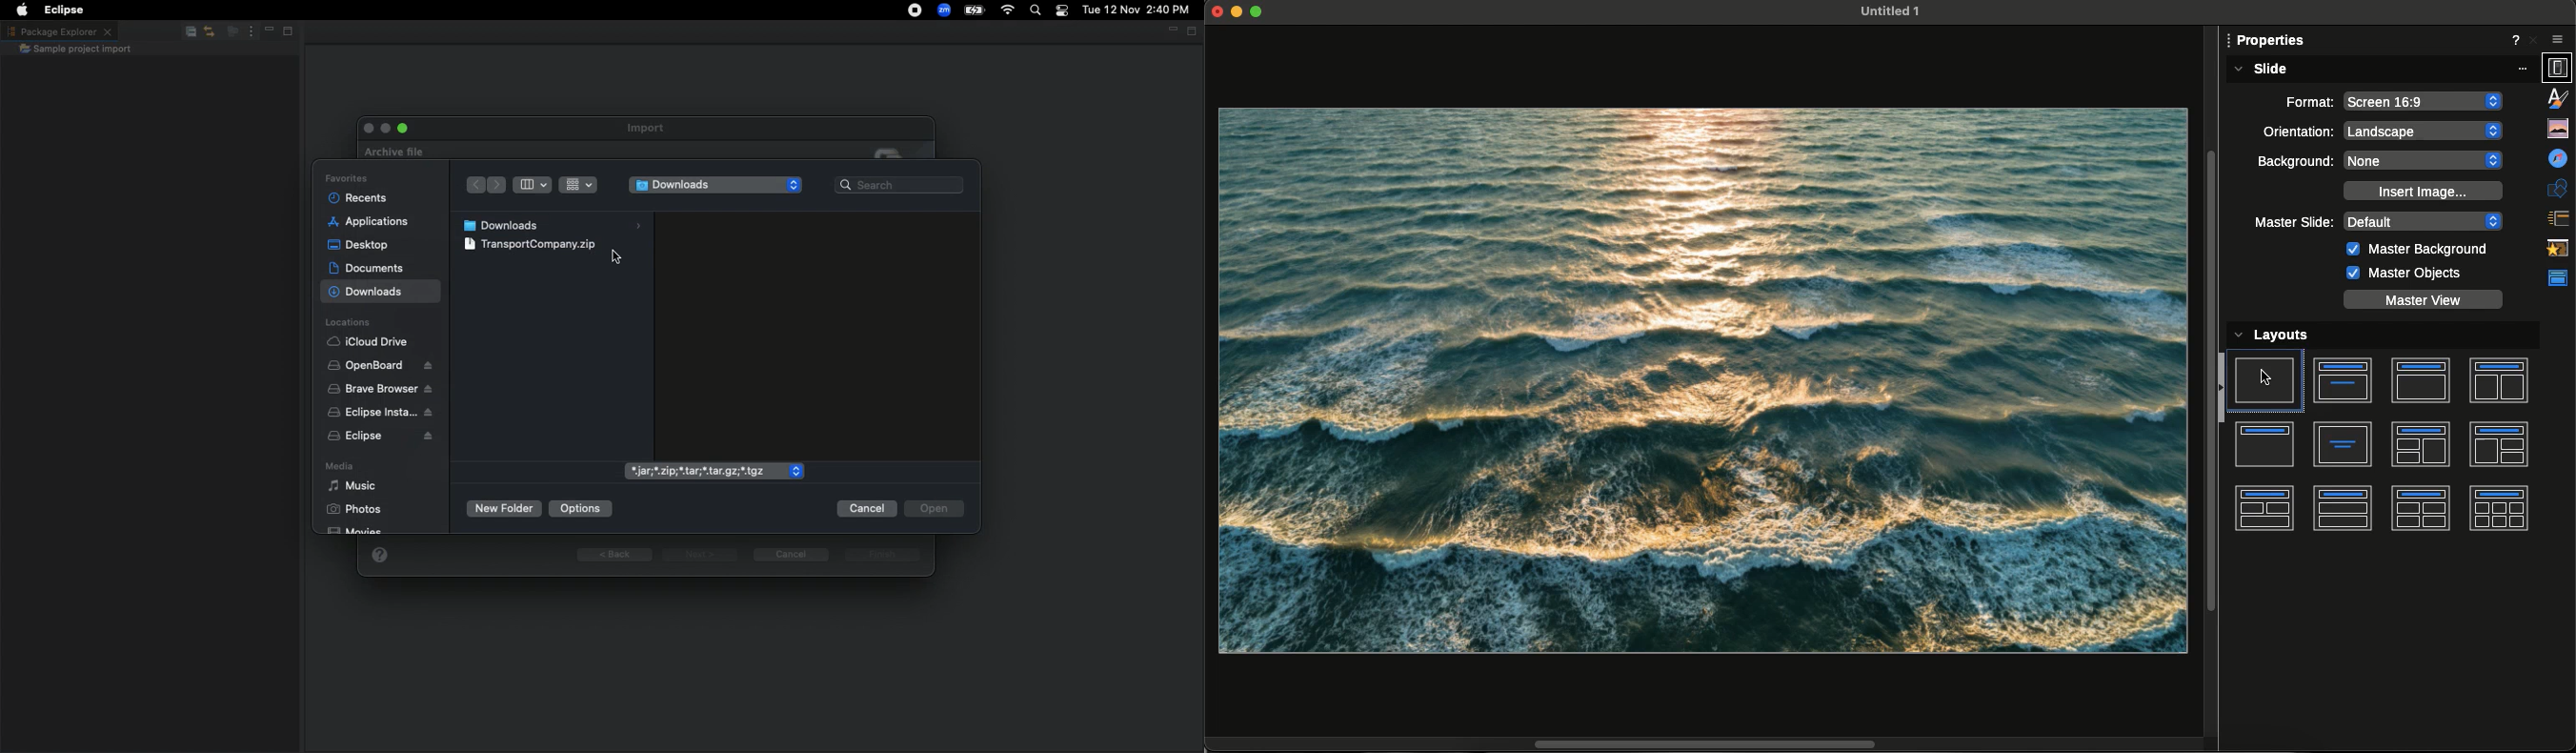  What do you see at coordinates (350, 323) in the screenshot?
I see `Locations` at bounding box center [350, 323].